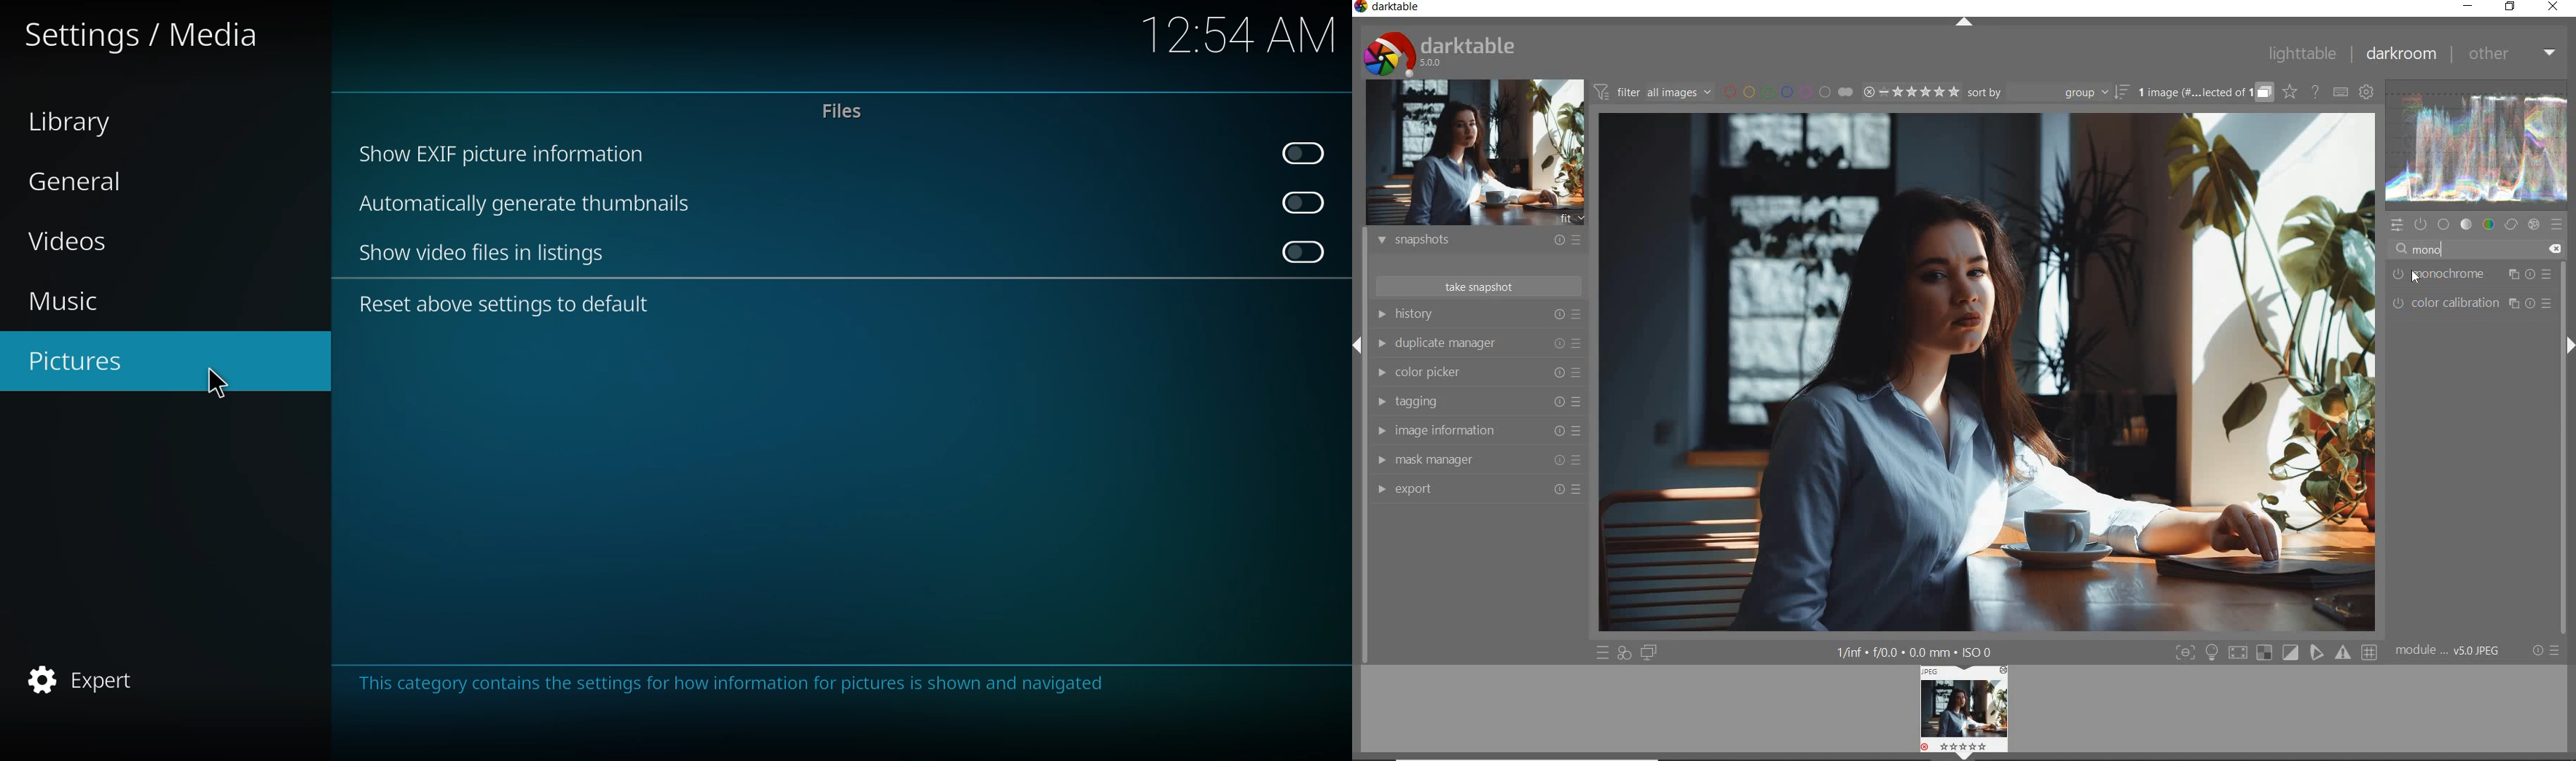 The image size is (2576, 784). What do you see at coordinates (2534, 224) in the screenshot?
I see `effect` at bounding box center [2534, 224].